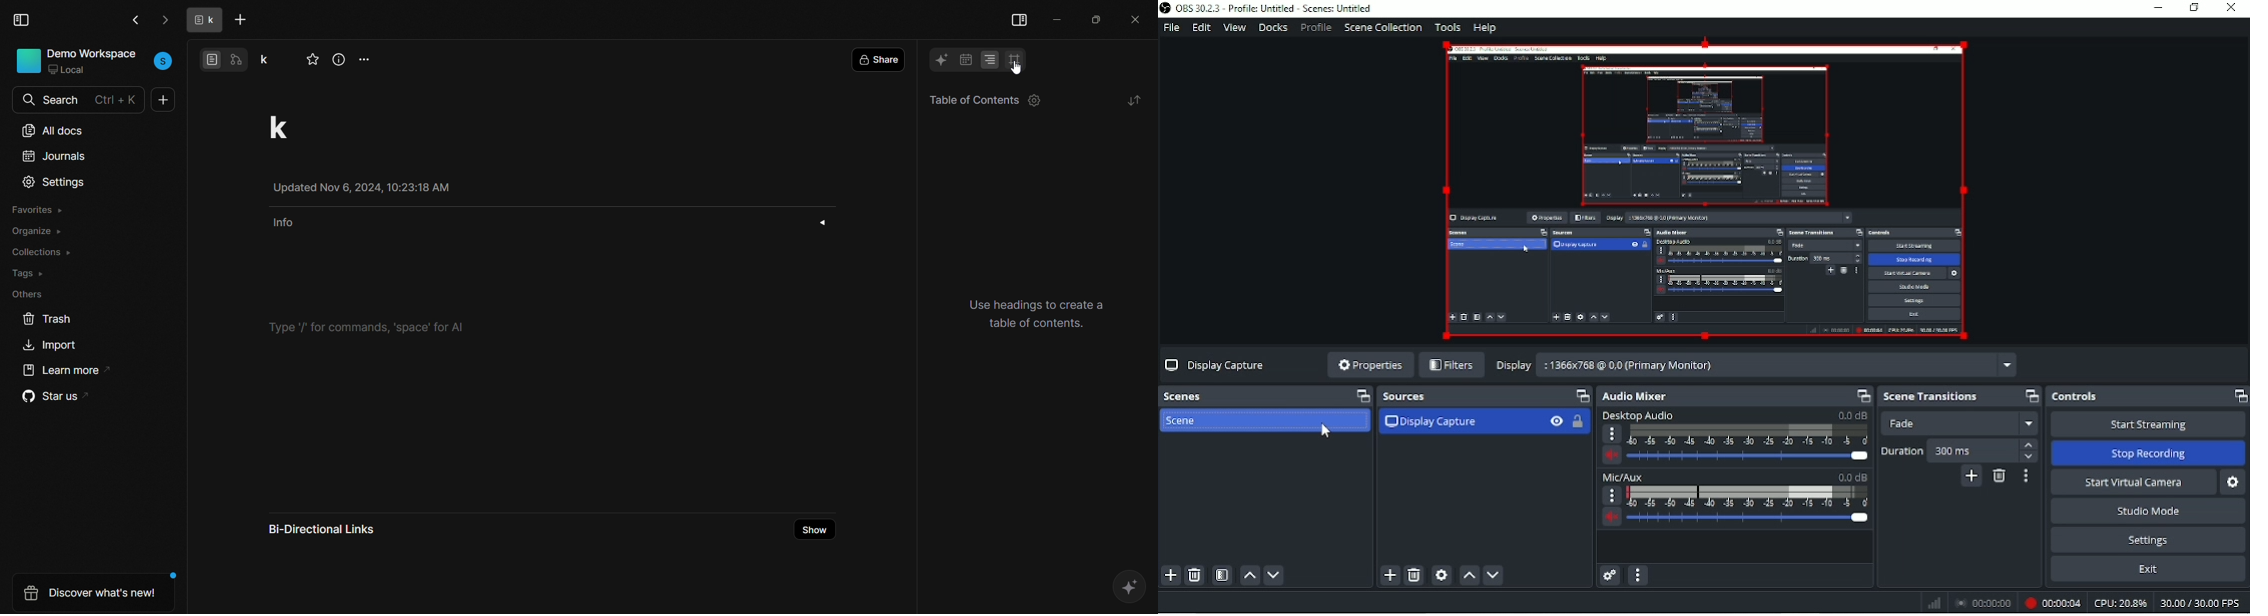 This screenshot has height=616, width=2268. What do you see at coordinates (1469, 576) in the screenshot?
I see `Move source(s) up` at bounding box center [1469, 576].